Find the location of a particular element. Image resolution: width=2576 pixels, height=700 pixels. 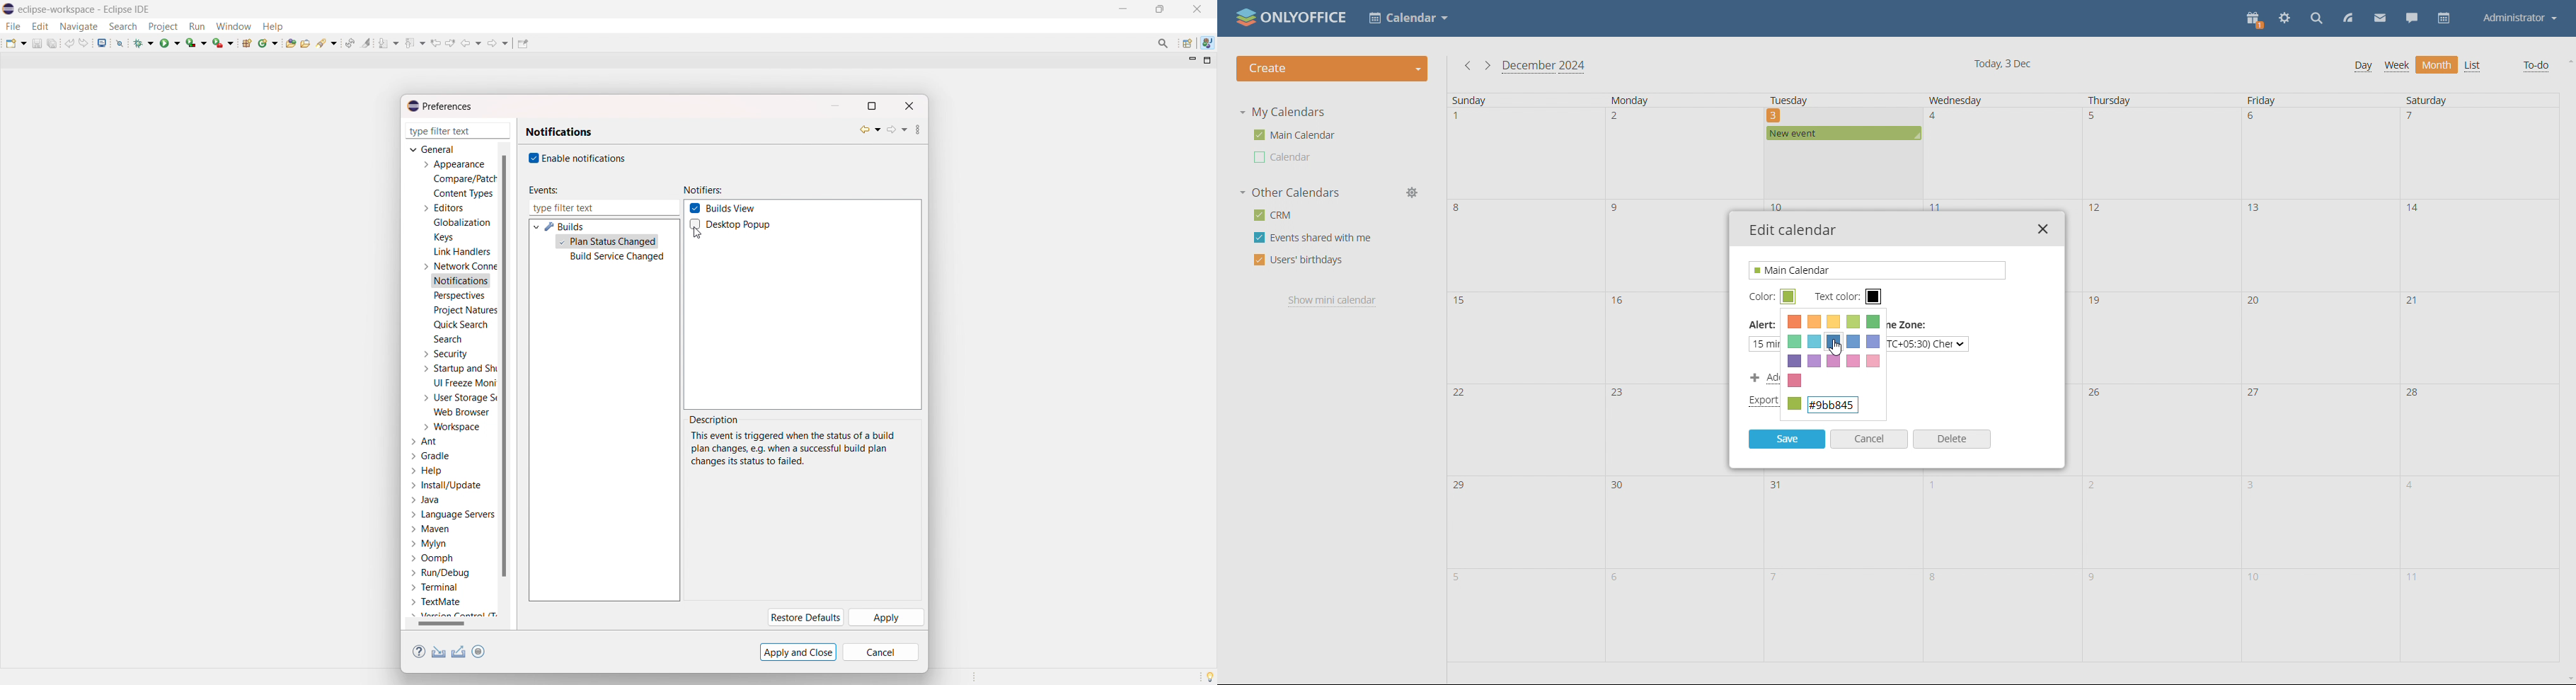

date is located at coordinates (2319, 427).